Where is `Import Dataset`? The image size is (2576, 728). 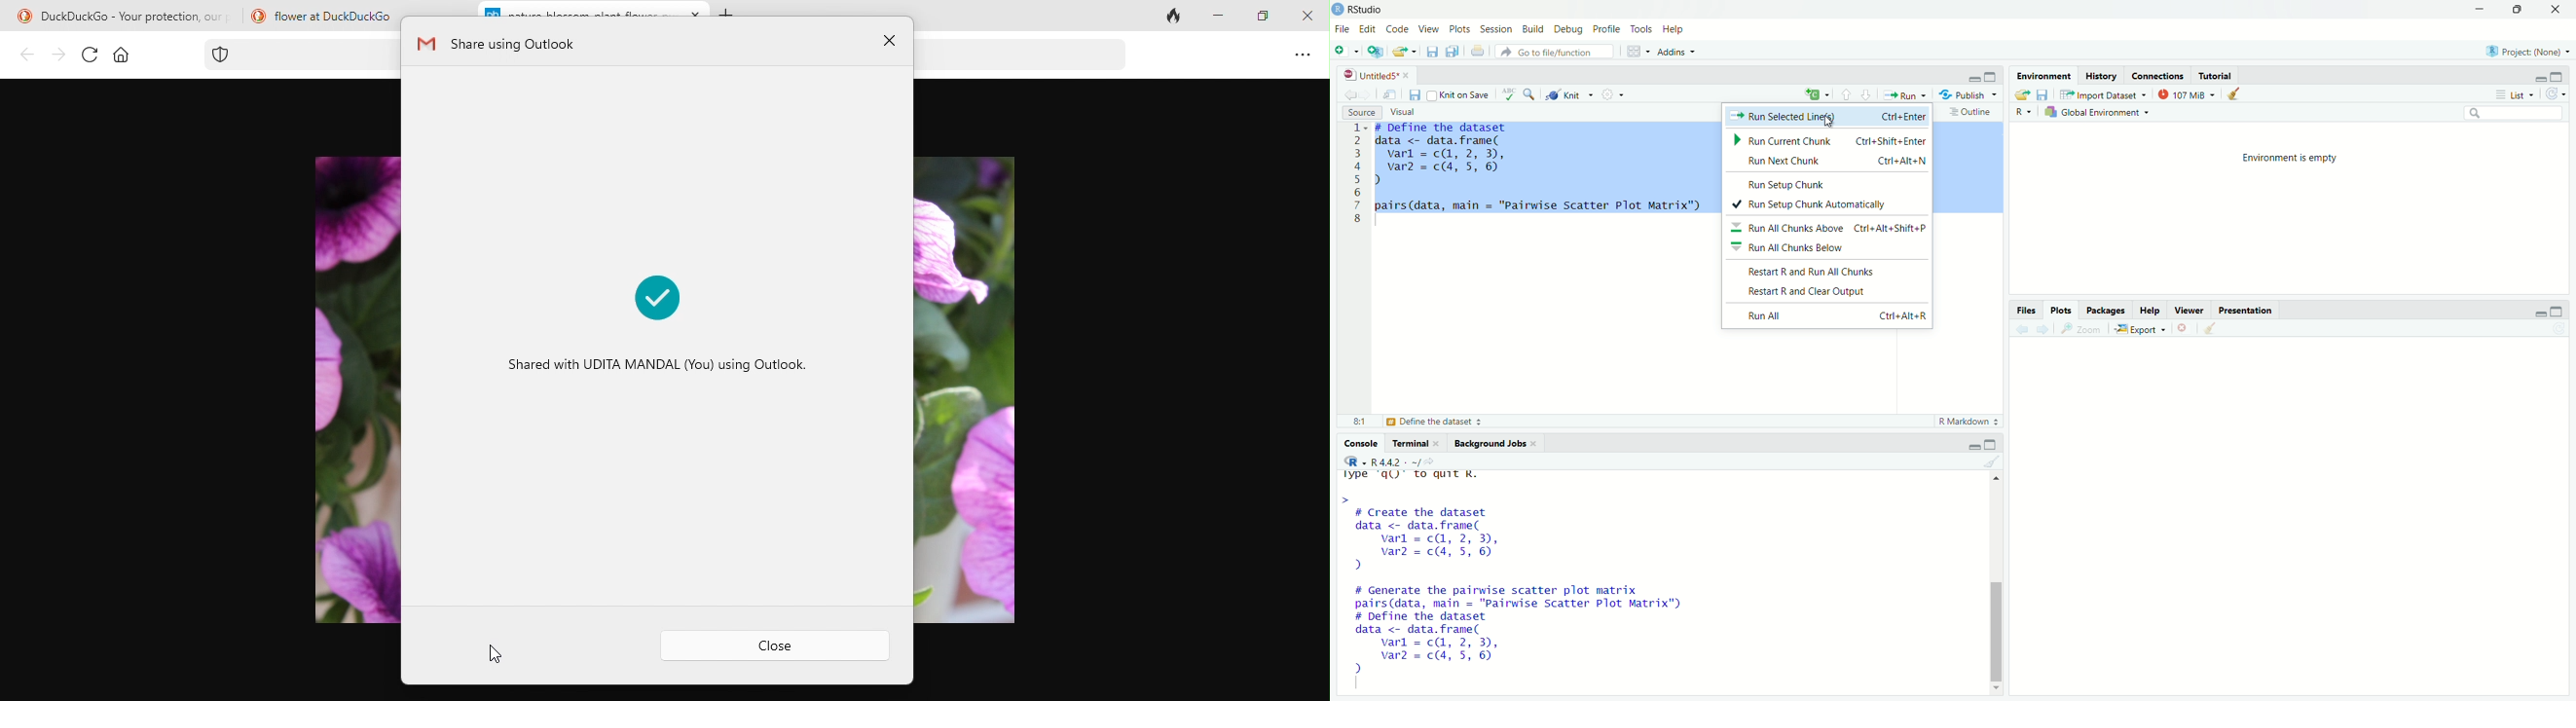 Import Dataset is located at coordinates (2102, 93).